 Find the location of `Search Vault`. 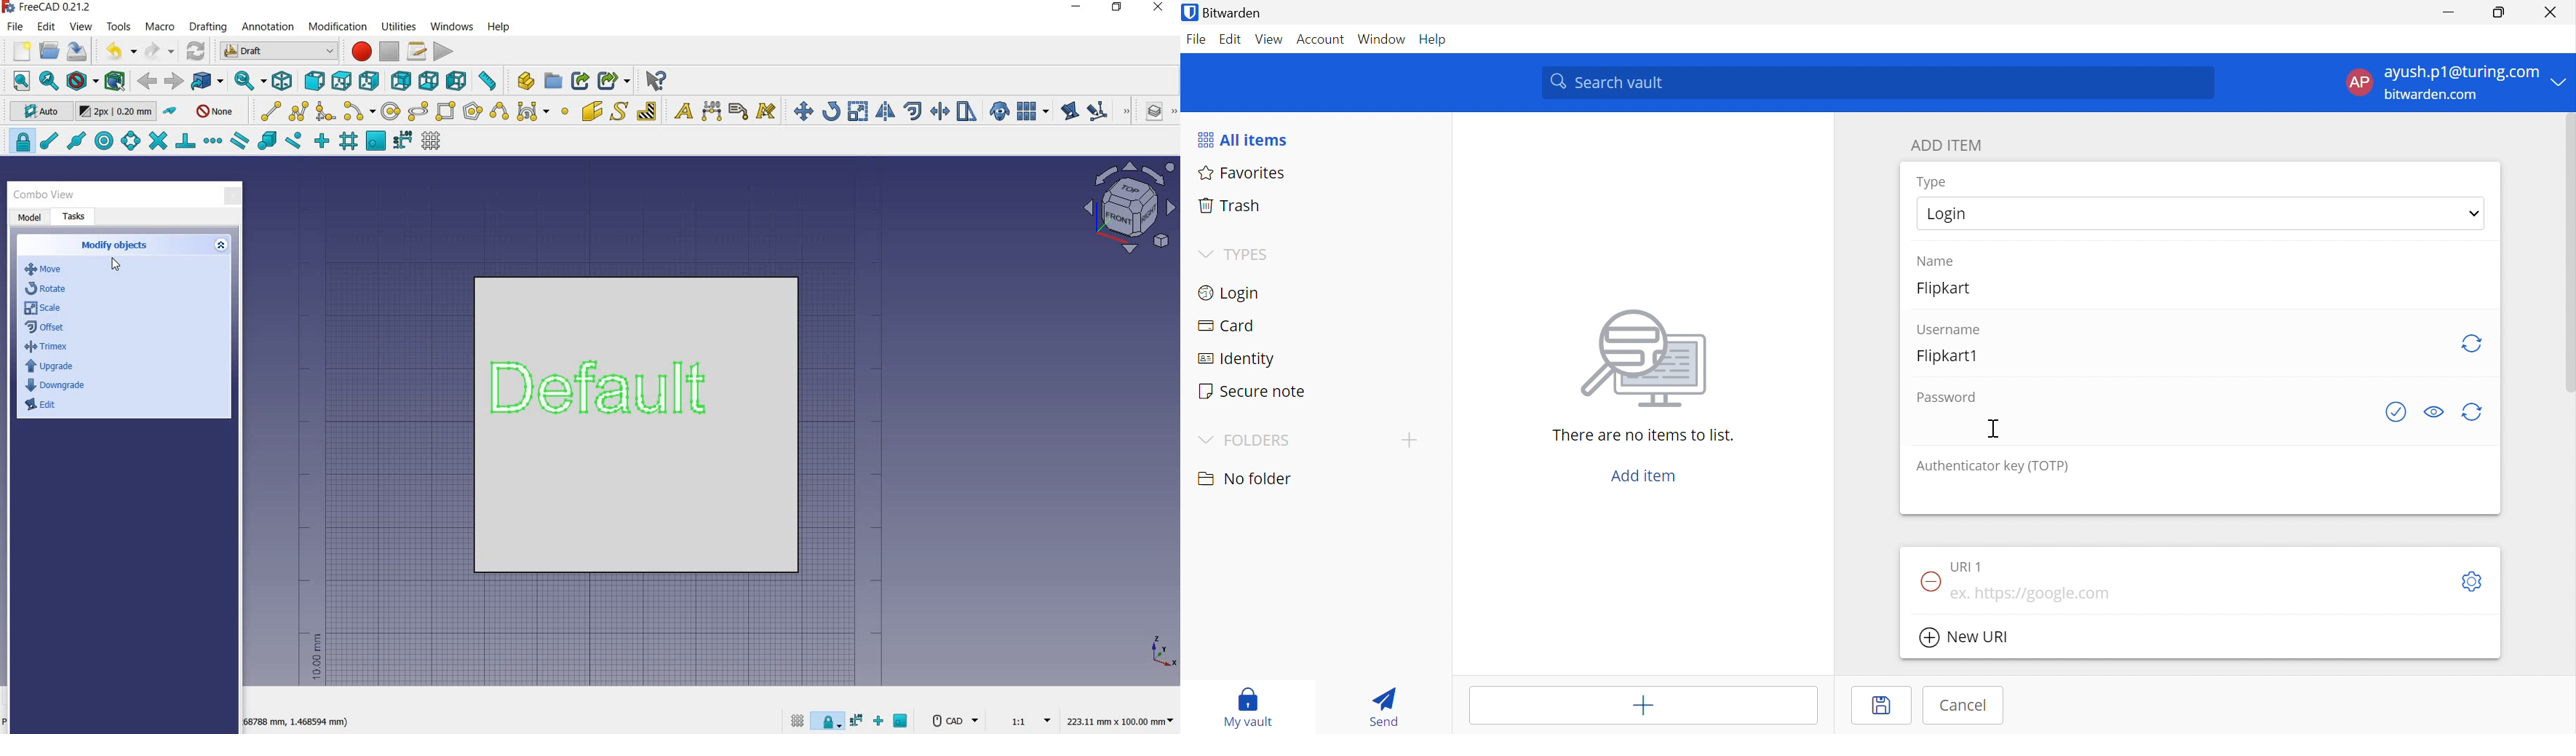

Search Vault is located at coordinates (1879, 82).